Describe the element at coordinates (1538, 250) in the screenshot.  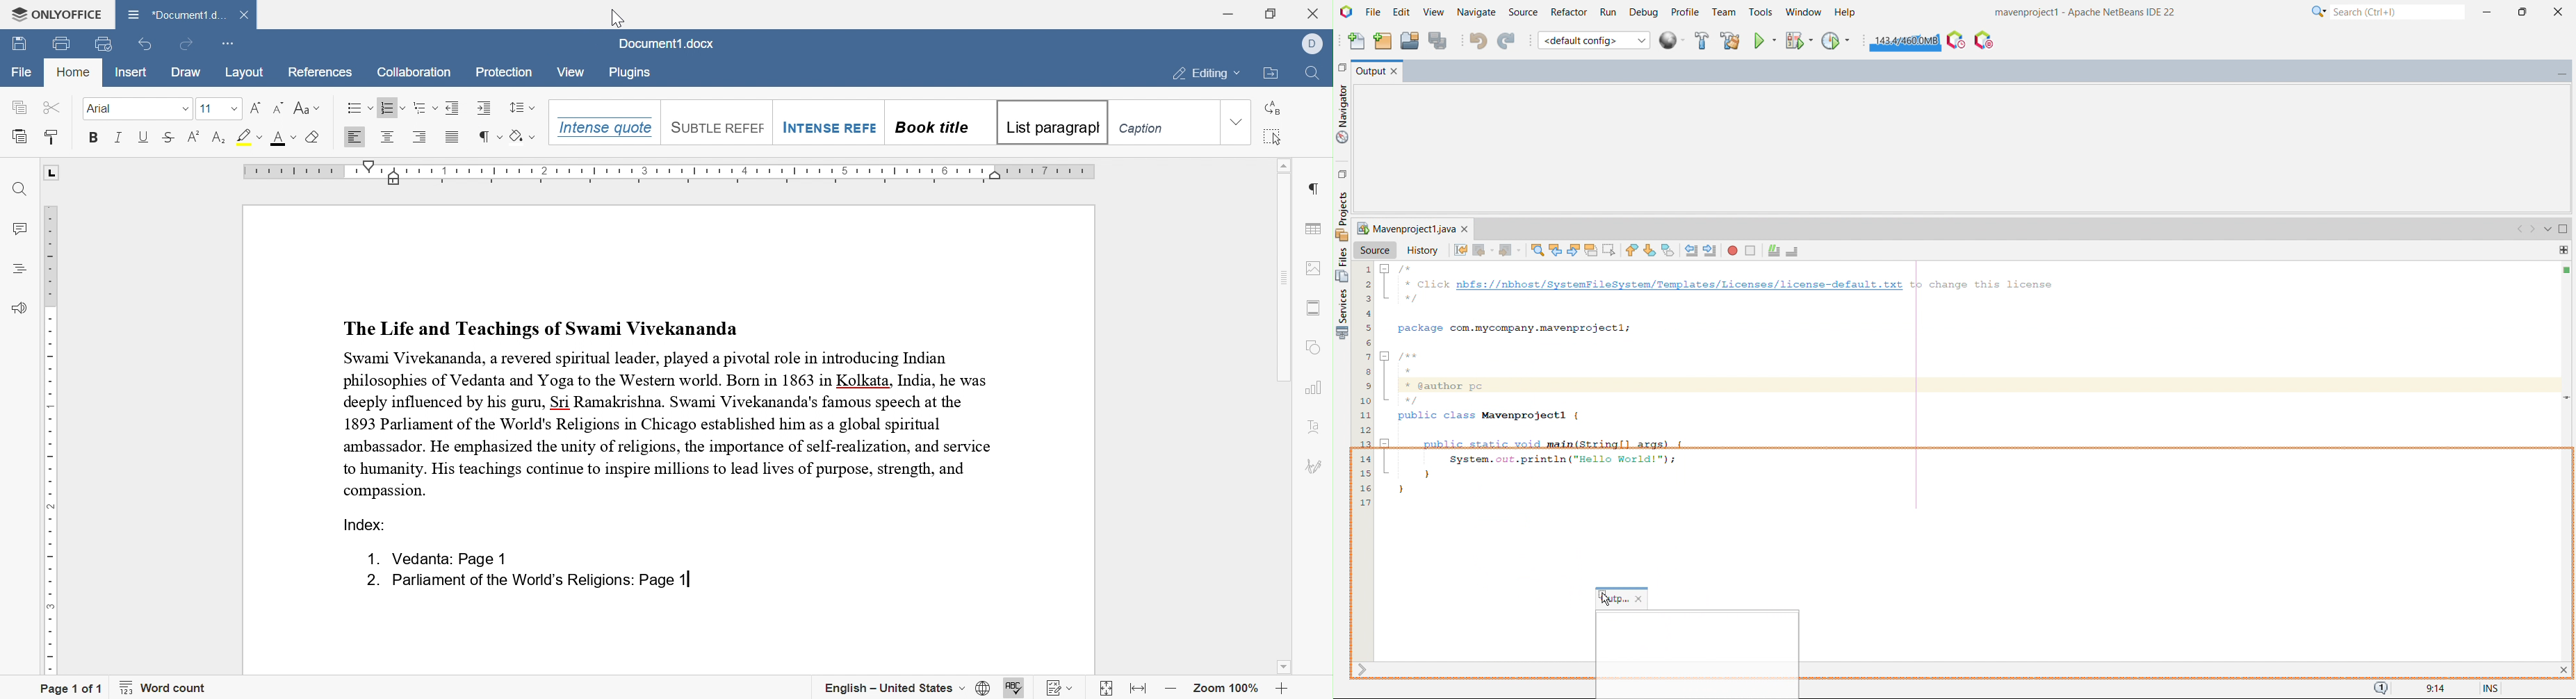
I see `find selection` at that location.